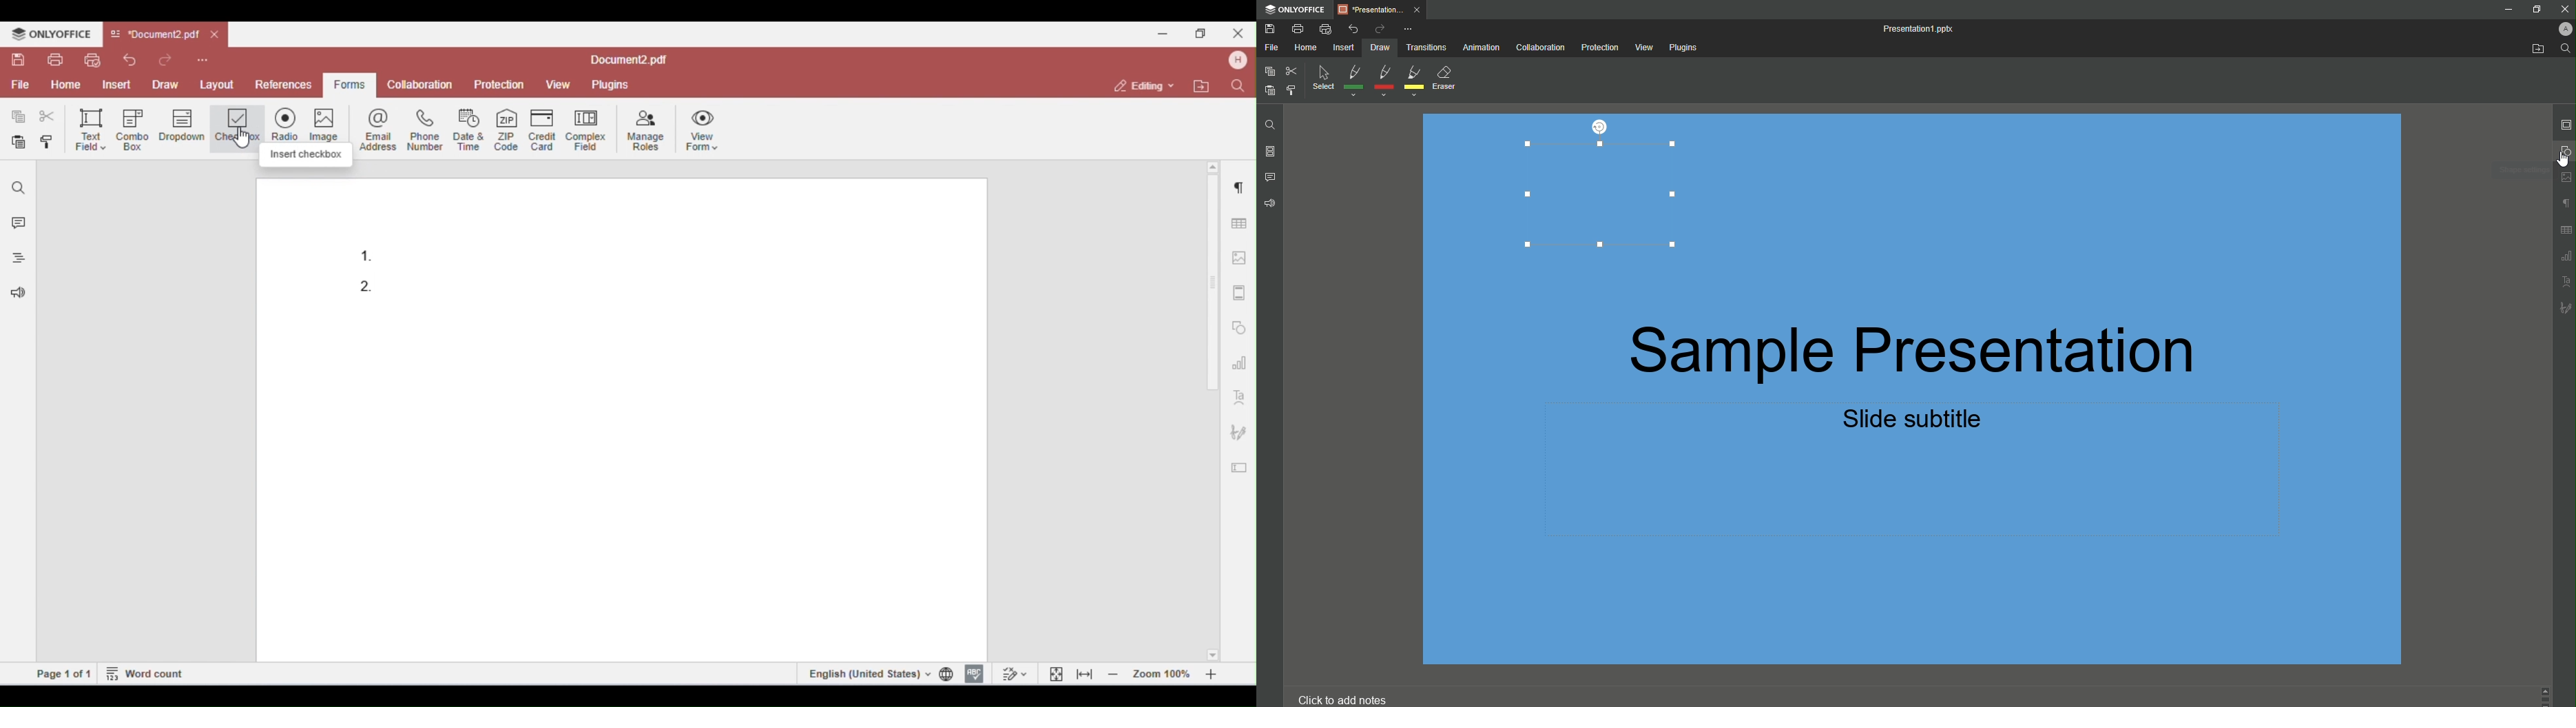  Describe the element at coordinates (2562, 9) in the screenshot. I see `Close` at that location.